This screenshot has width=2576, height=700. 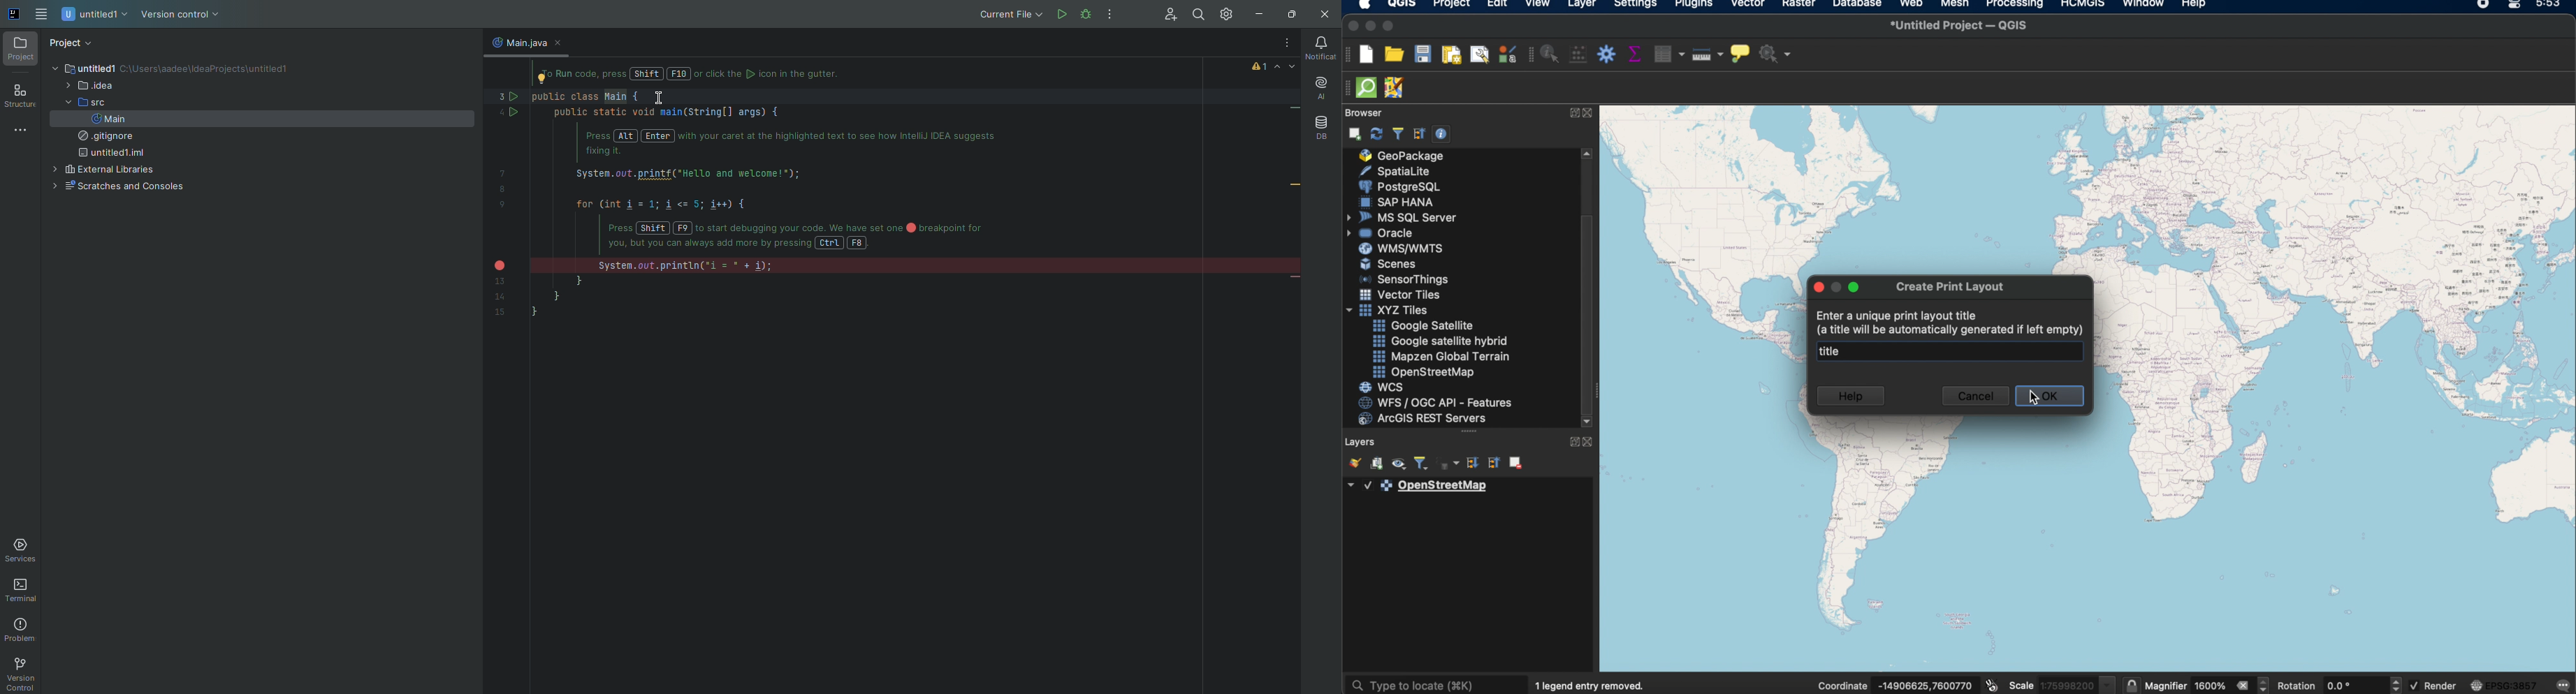 What do you see at coordinates (1400, 5) in the screenshot?
I see `qgis` at bounding box center [1400, 5].